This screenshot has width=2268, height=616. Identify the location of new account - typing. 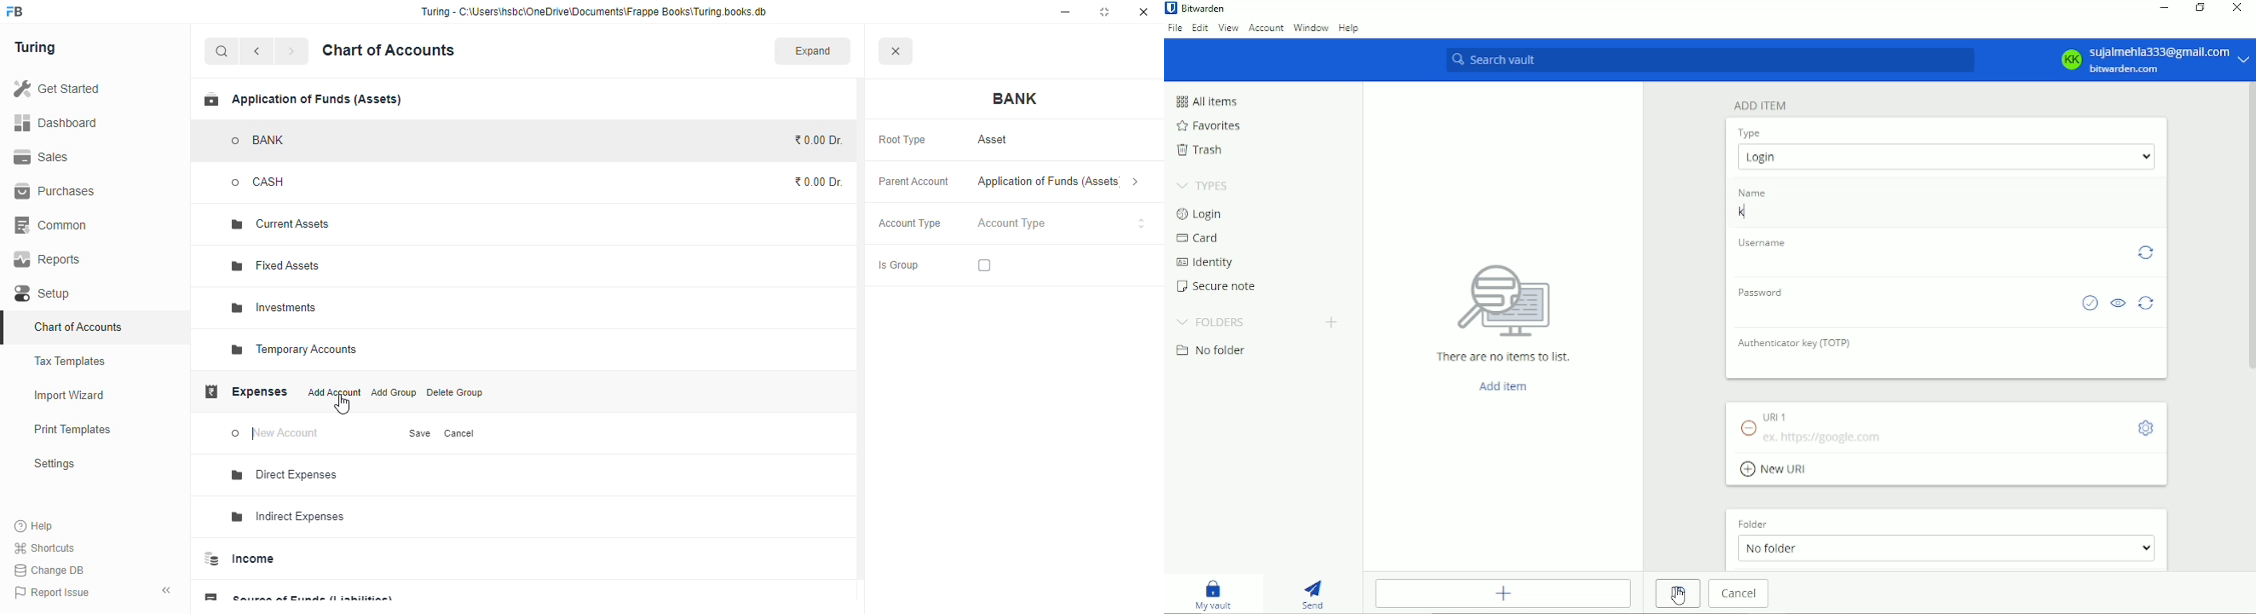
(278, 434).